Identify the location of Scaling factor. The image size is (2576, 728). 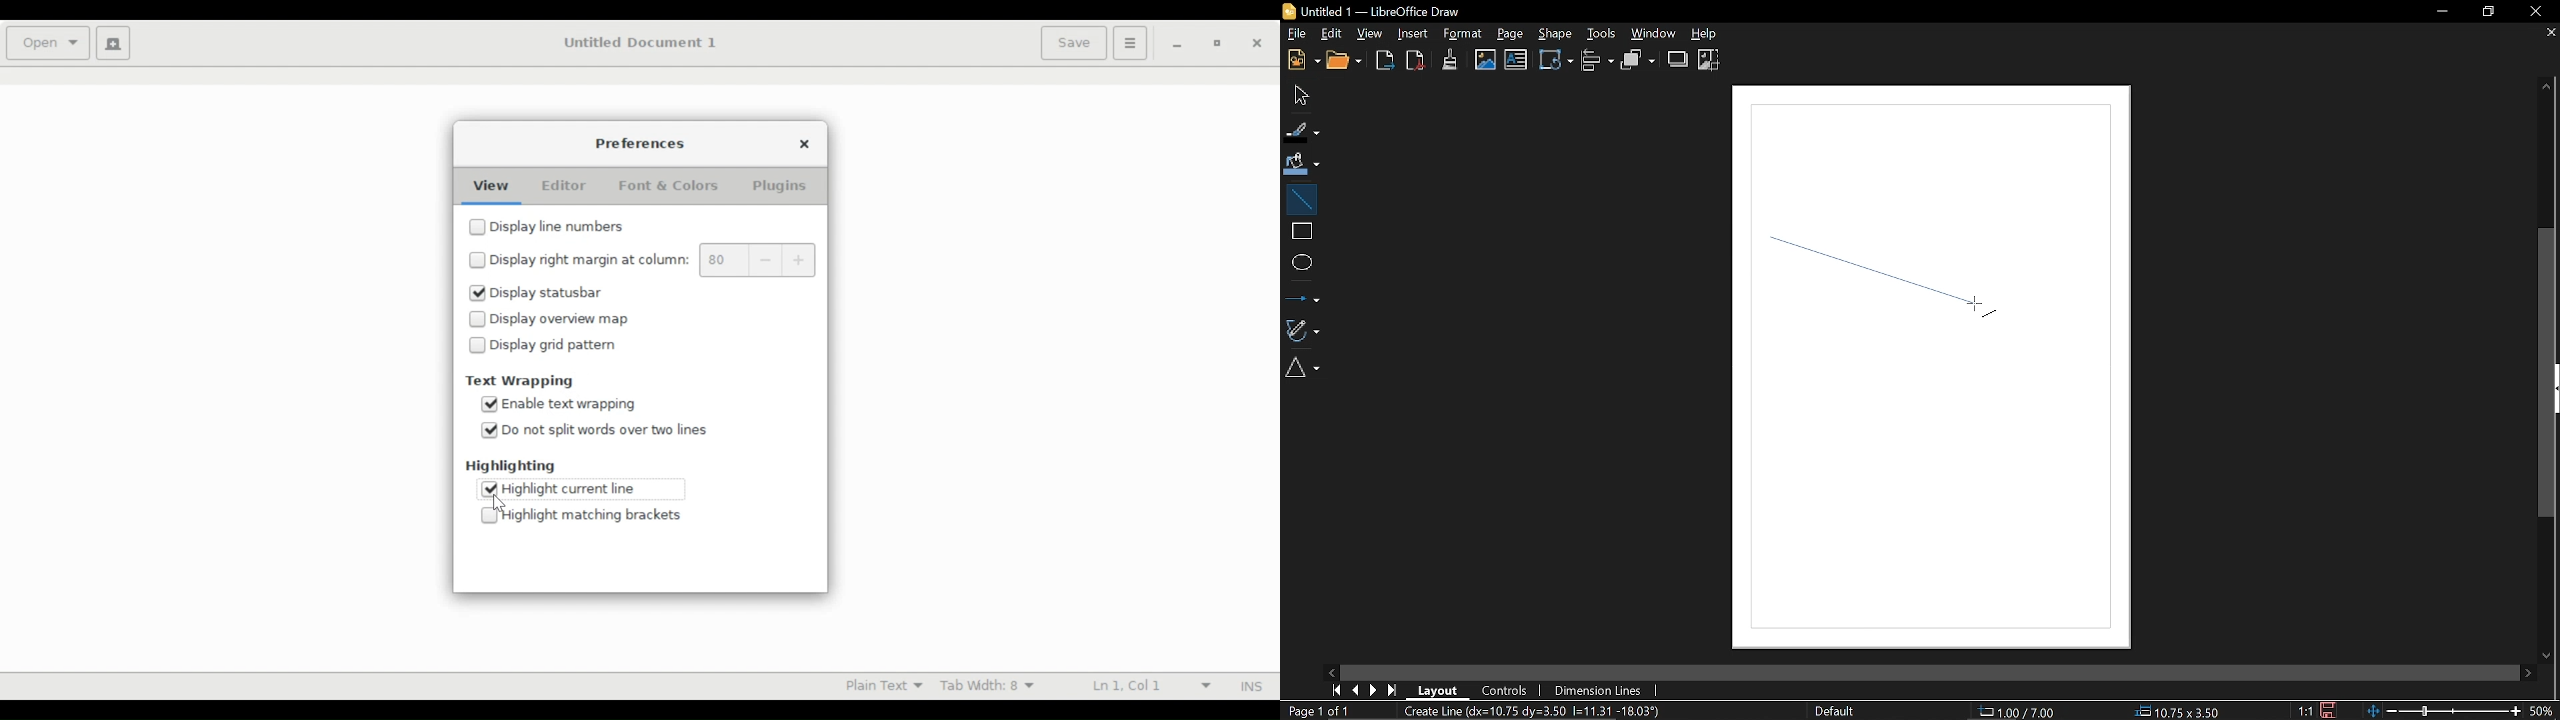
(2304, 711).